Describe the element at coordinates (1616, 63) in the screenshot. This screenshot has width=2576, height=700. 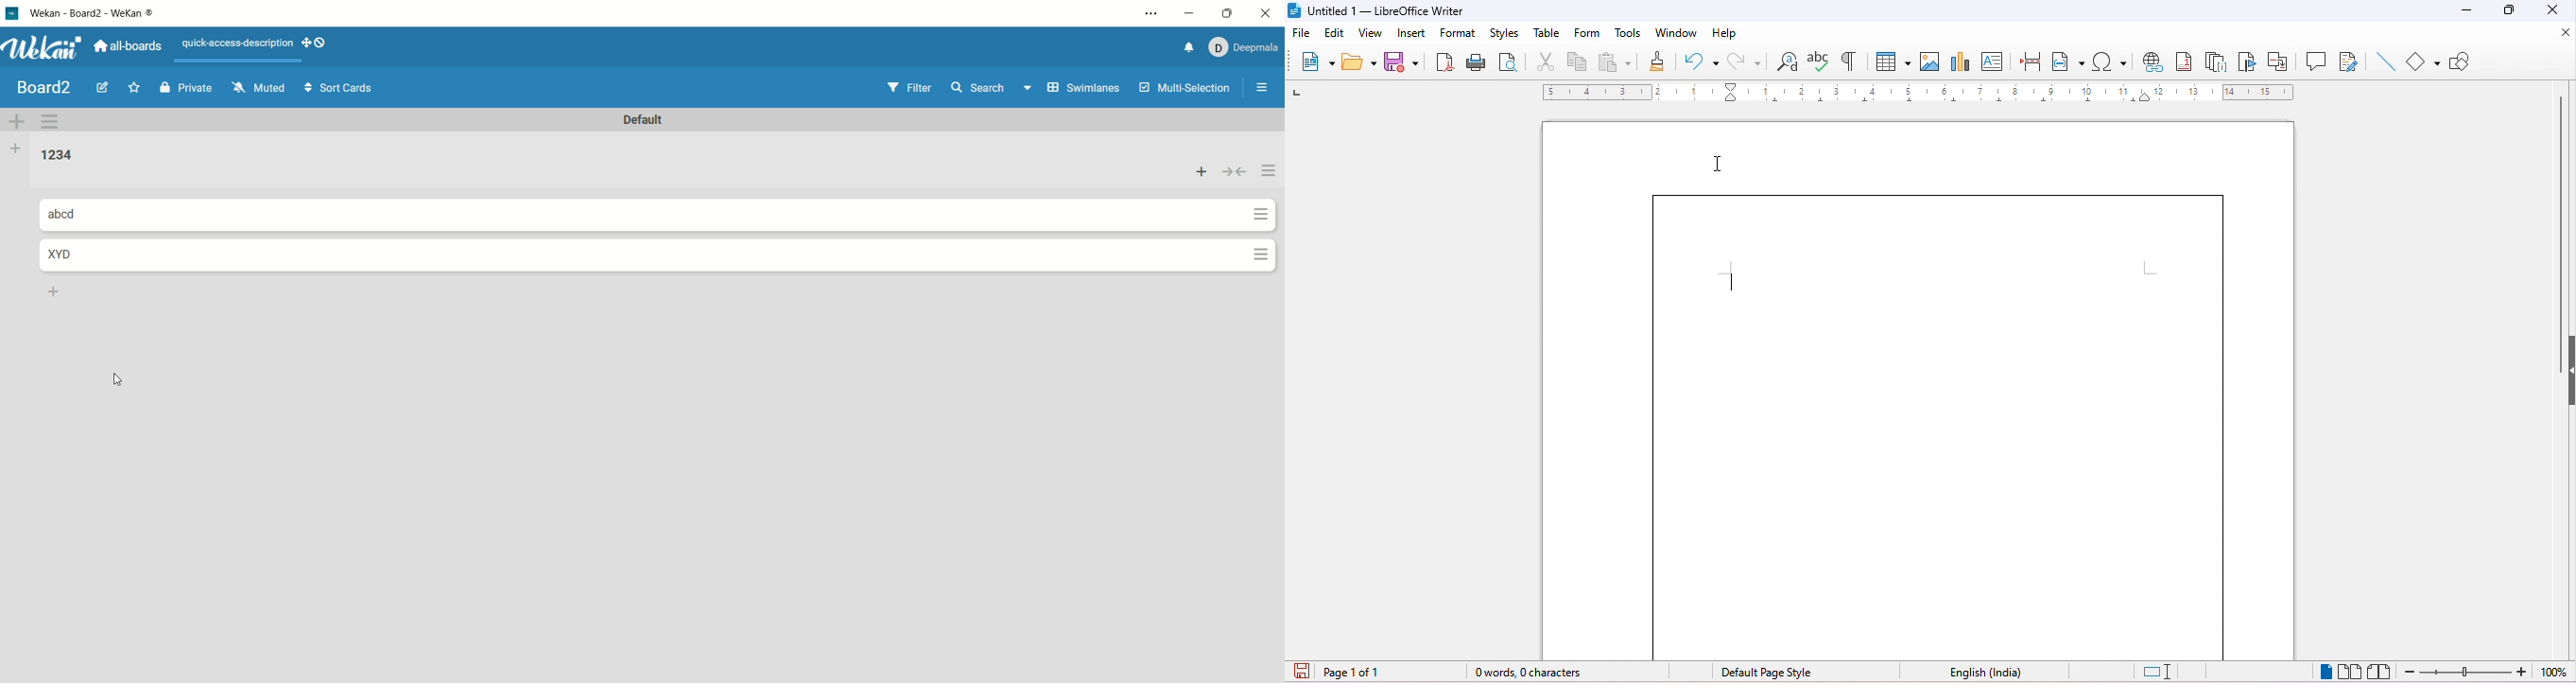
I see `paste` at that location.